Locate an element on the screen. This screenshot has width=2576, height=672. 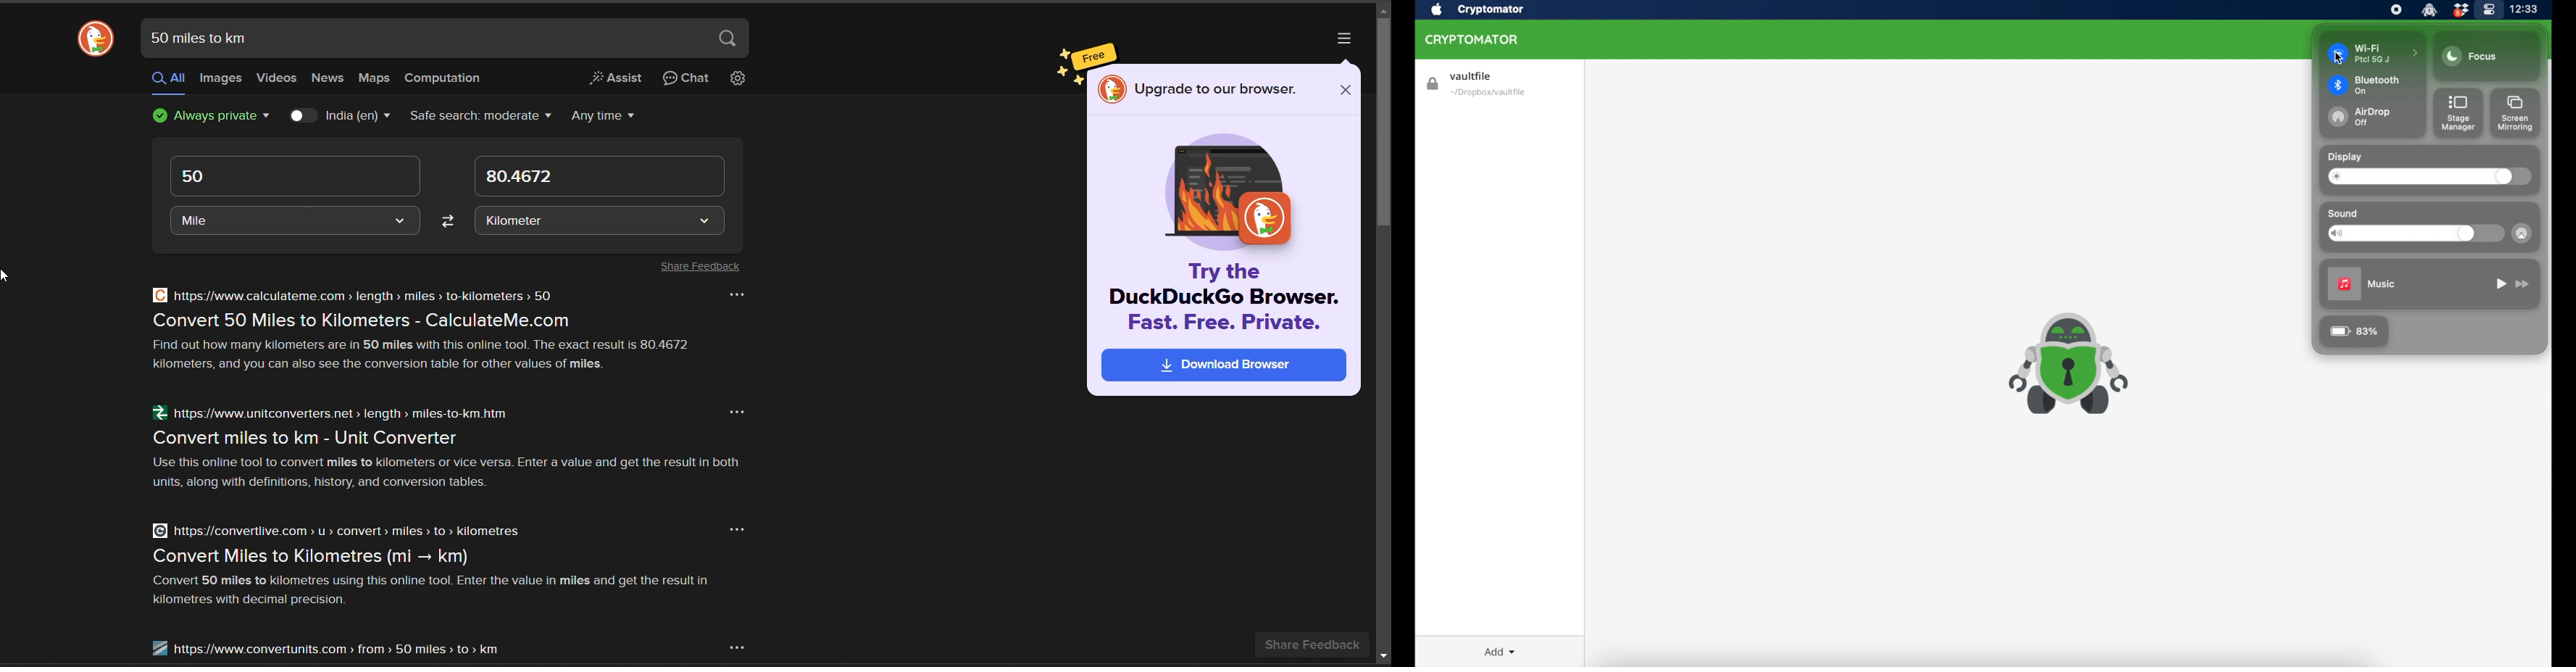
time is located at coordinates (2525, 9).